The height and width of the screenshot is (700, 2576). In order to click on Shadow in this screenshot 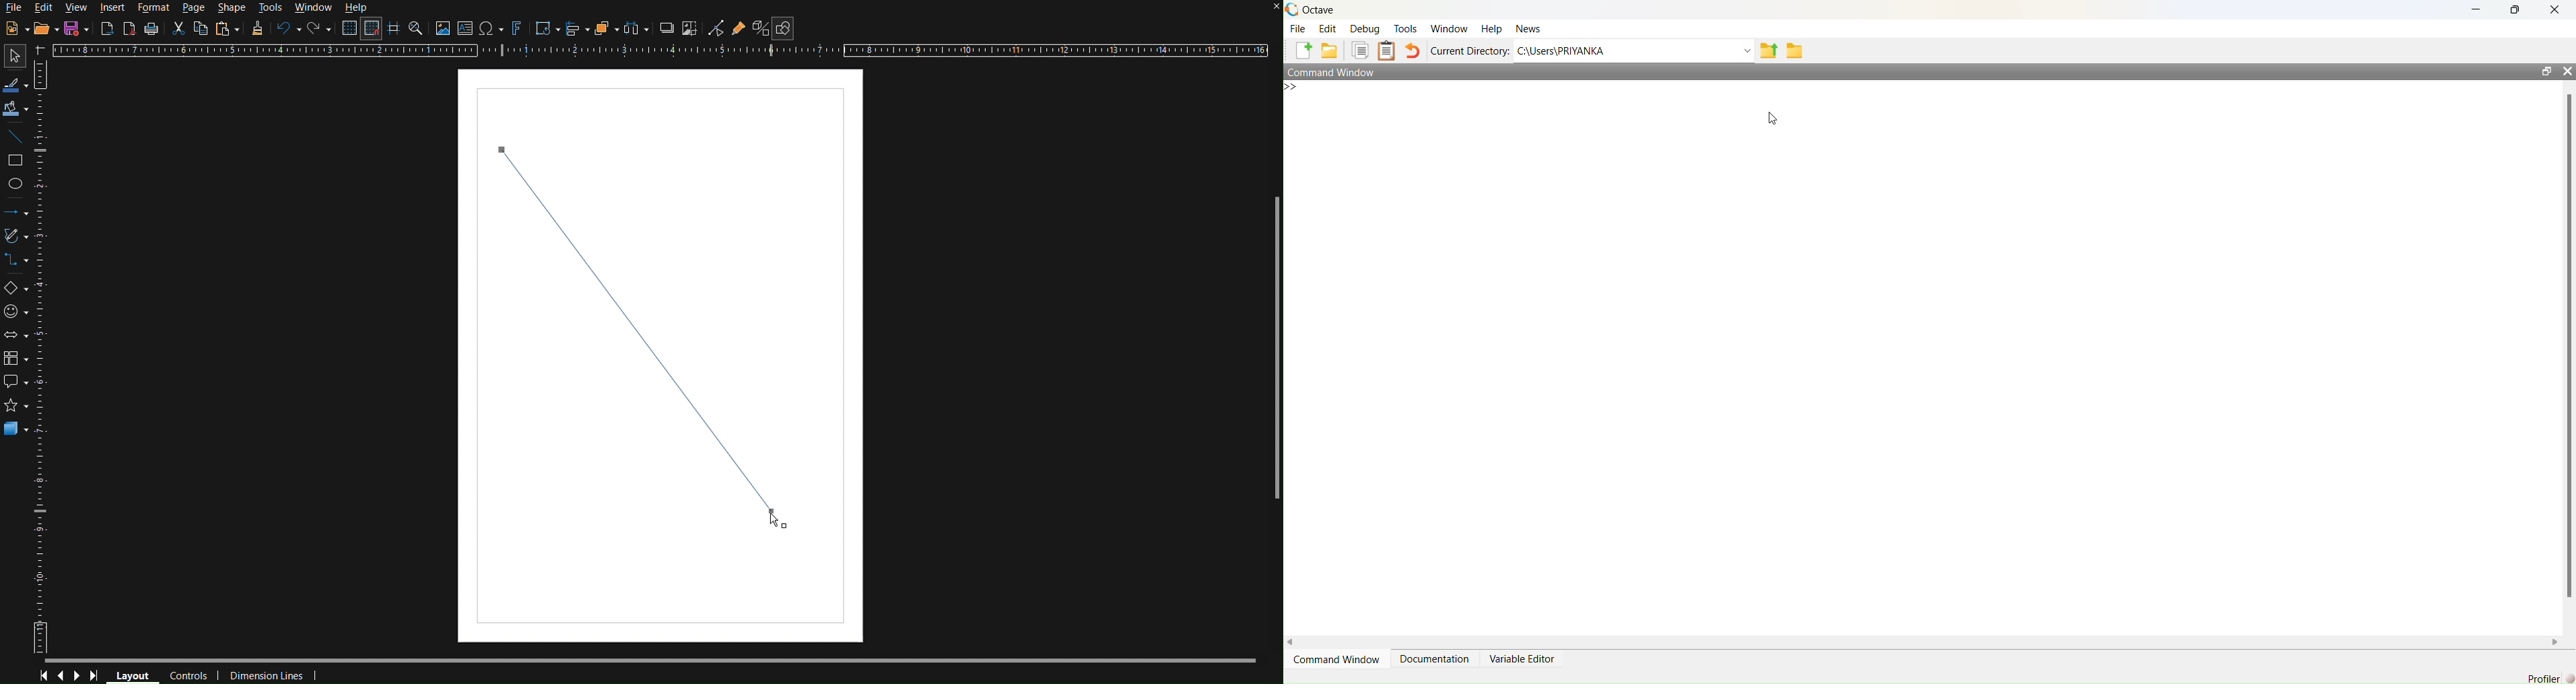, I will do `click(667, 27)`.